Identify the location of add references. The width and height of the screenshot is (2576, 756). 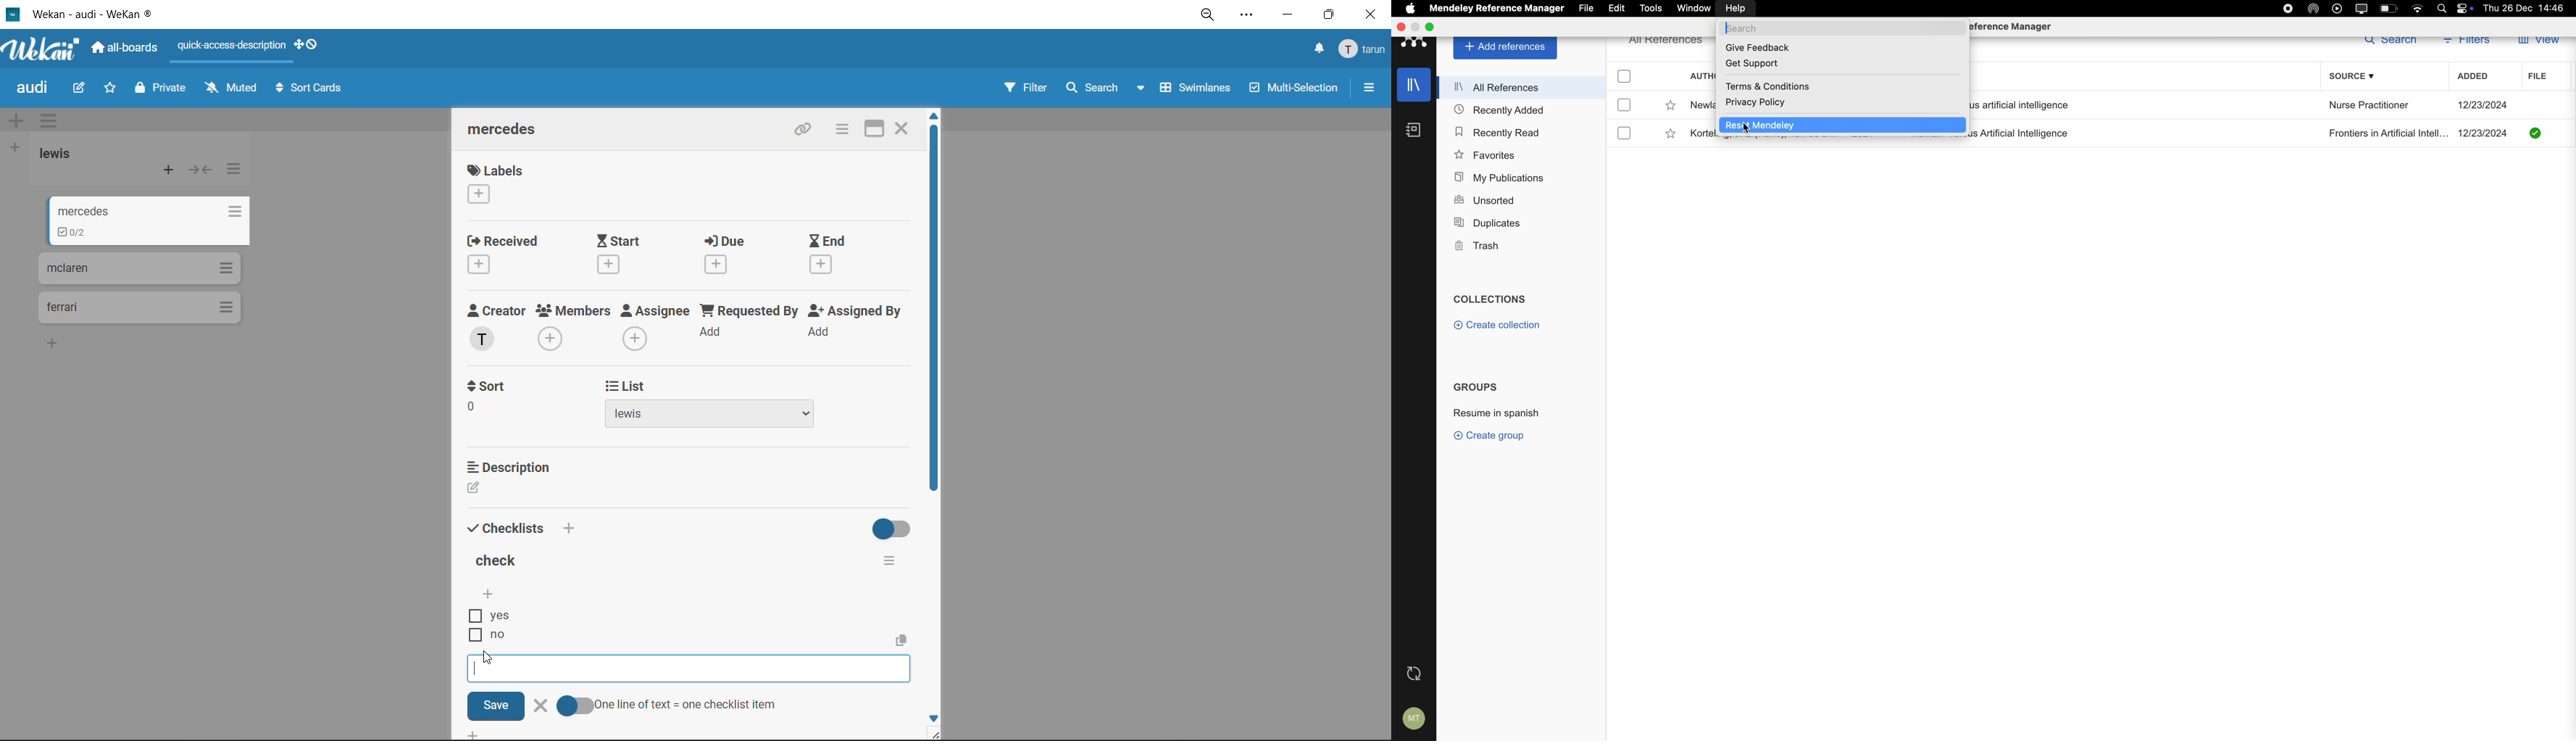
(1506, 49).